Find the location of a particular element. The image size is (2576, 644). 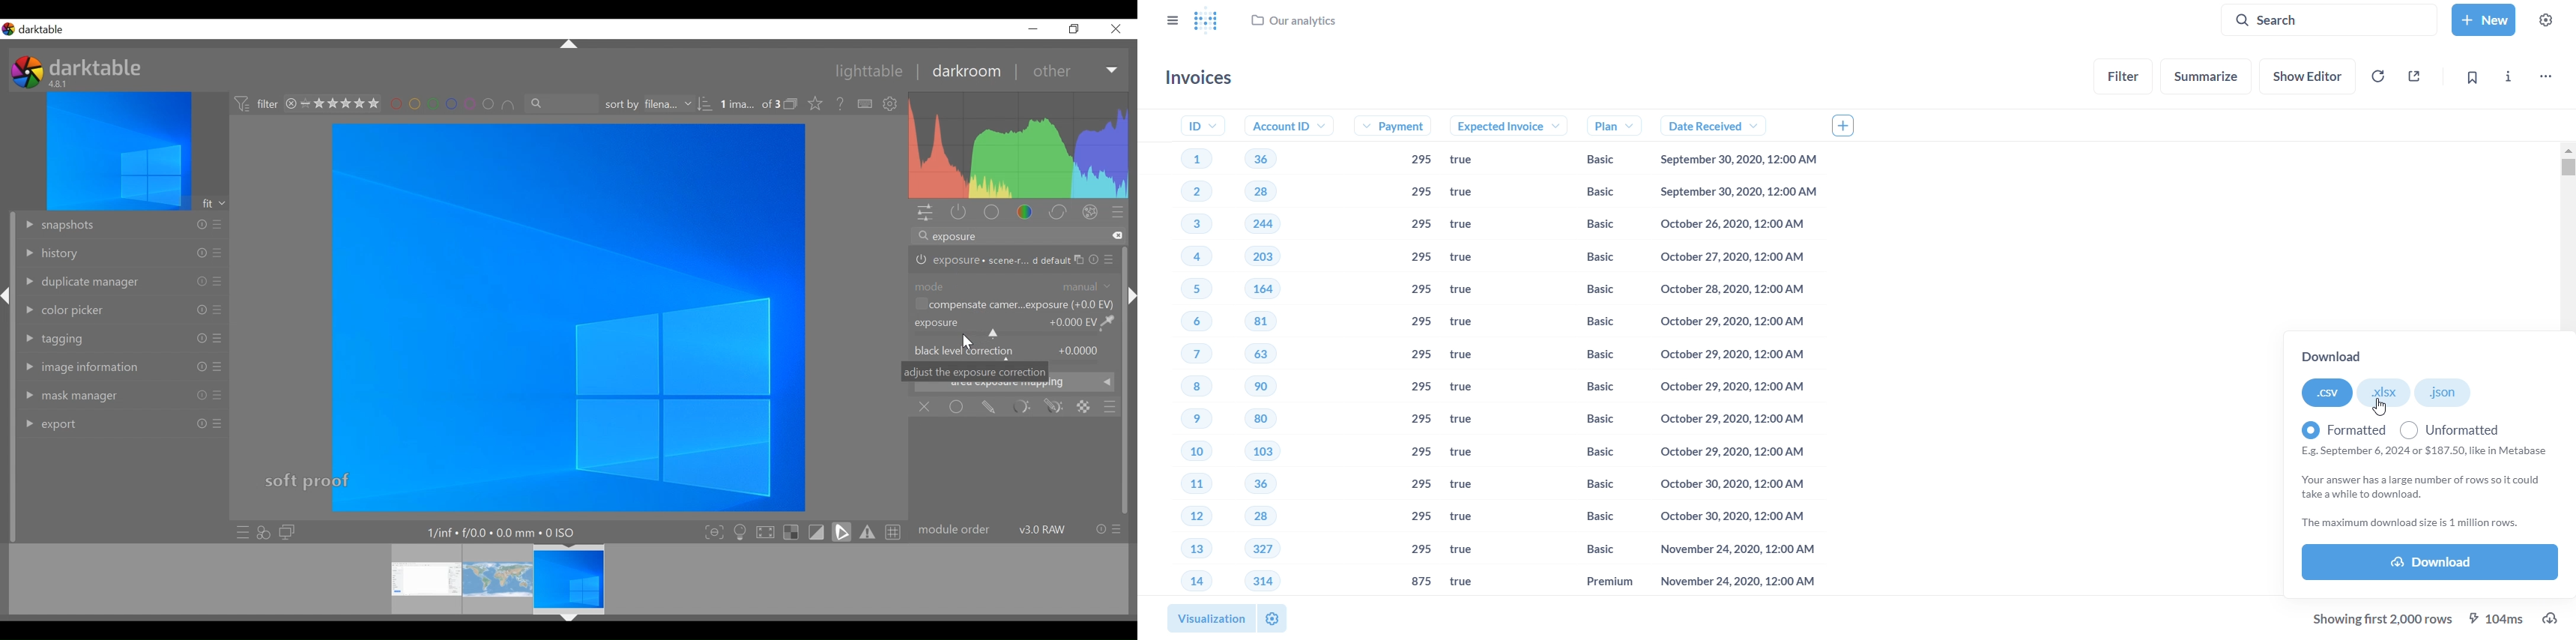

info is located at coordinates (202, 367).